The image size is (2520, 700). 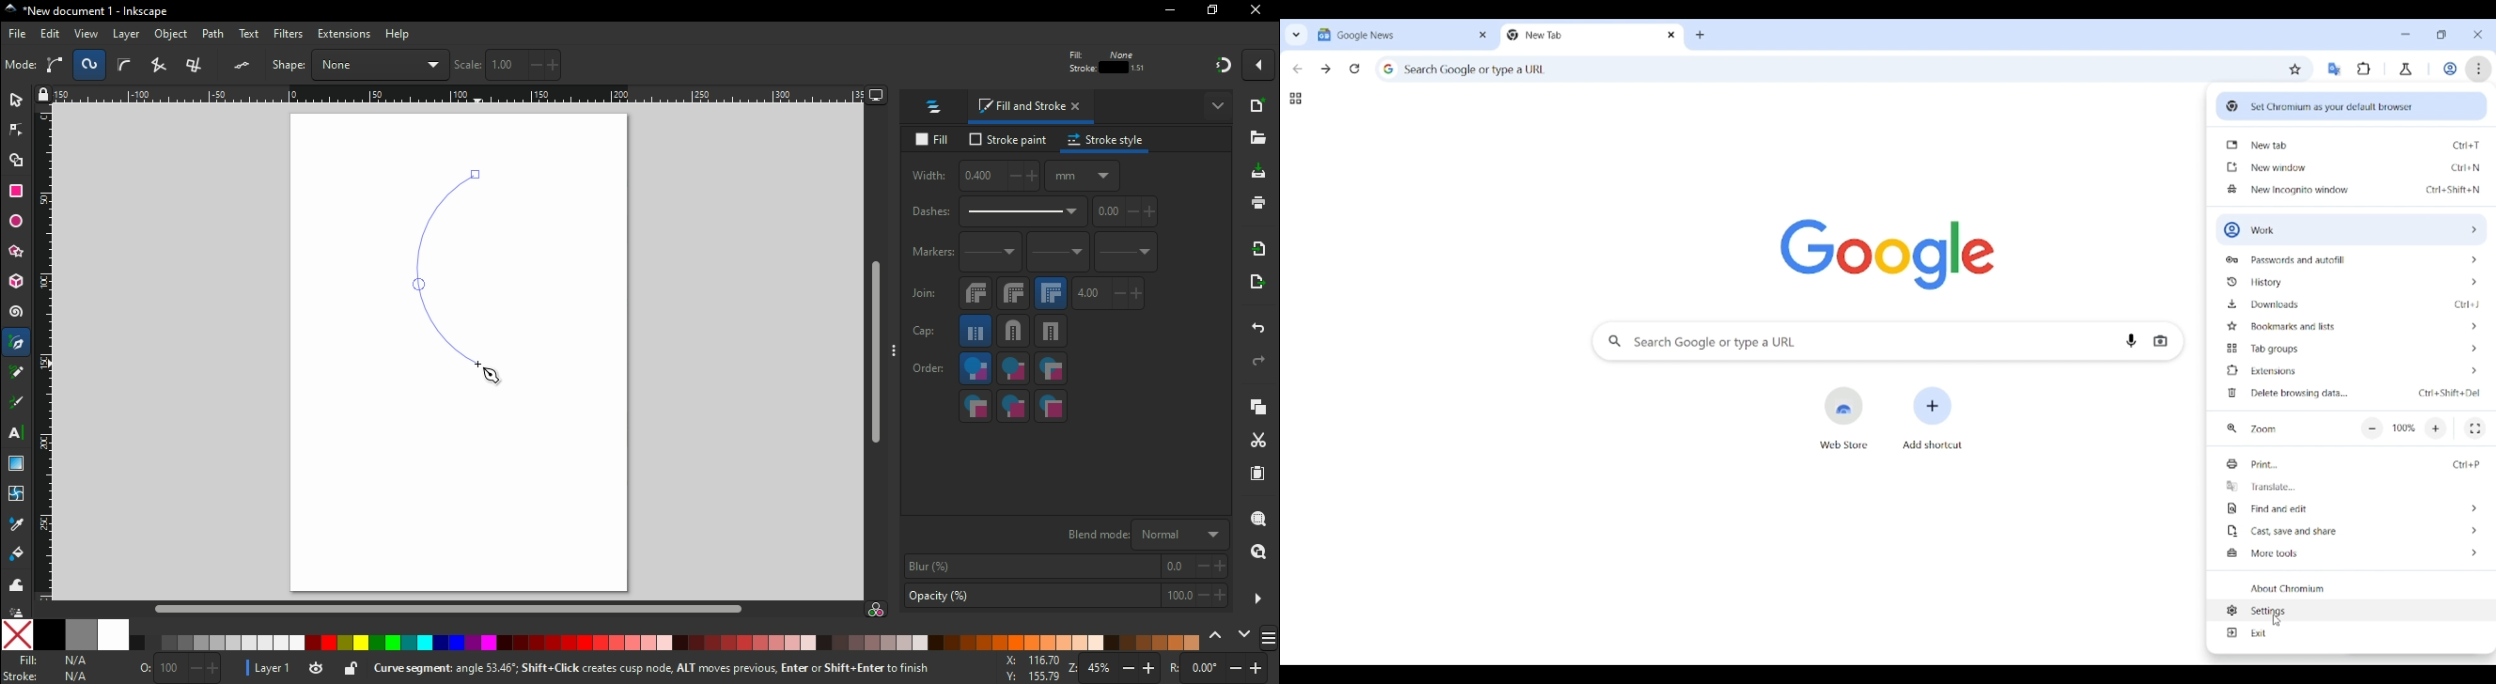 What do you see at coordinates (2450, 68) in the screenshot?
I see `Work` at bounding box center [2450, 68].